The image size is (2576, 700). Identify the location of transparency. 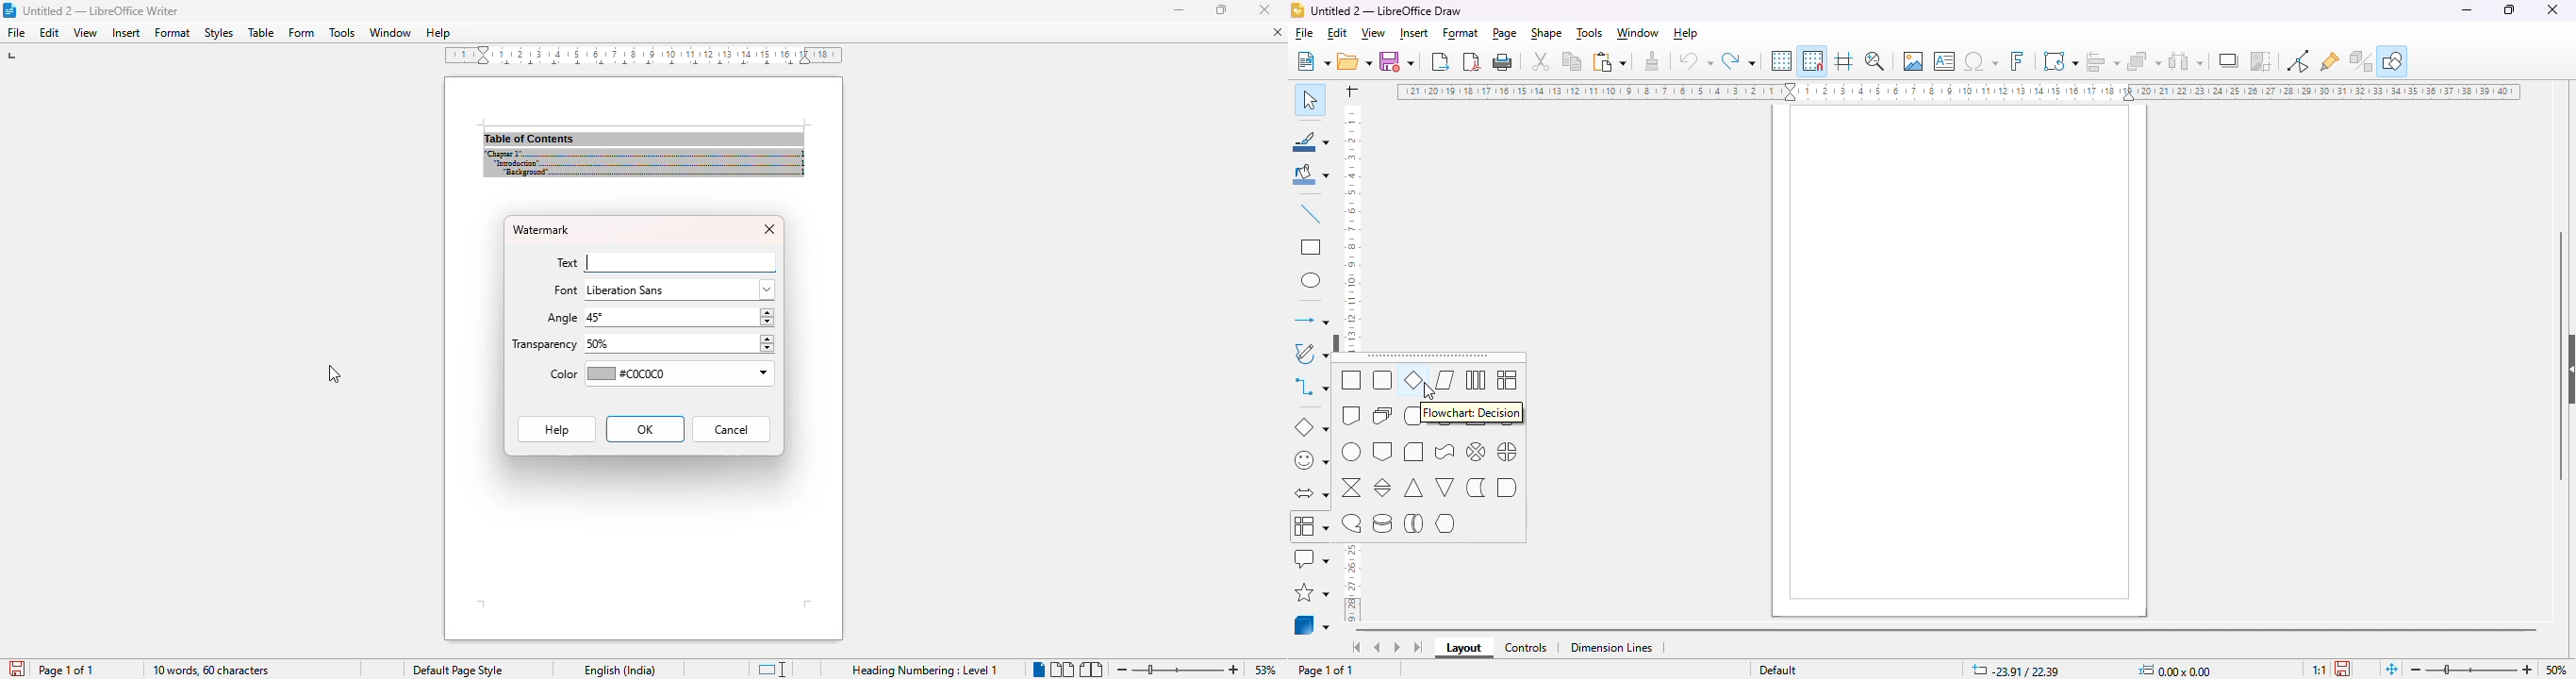
(544, 344).